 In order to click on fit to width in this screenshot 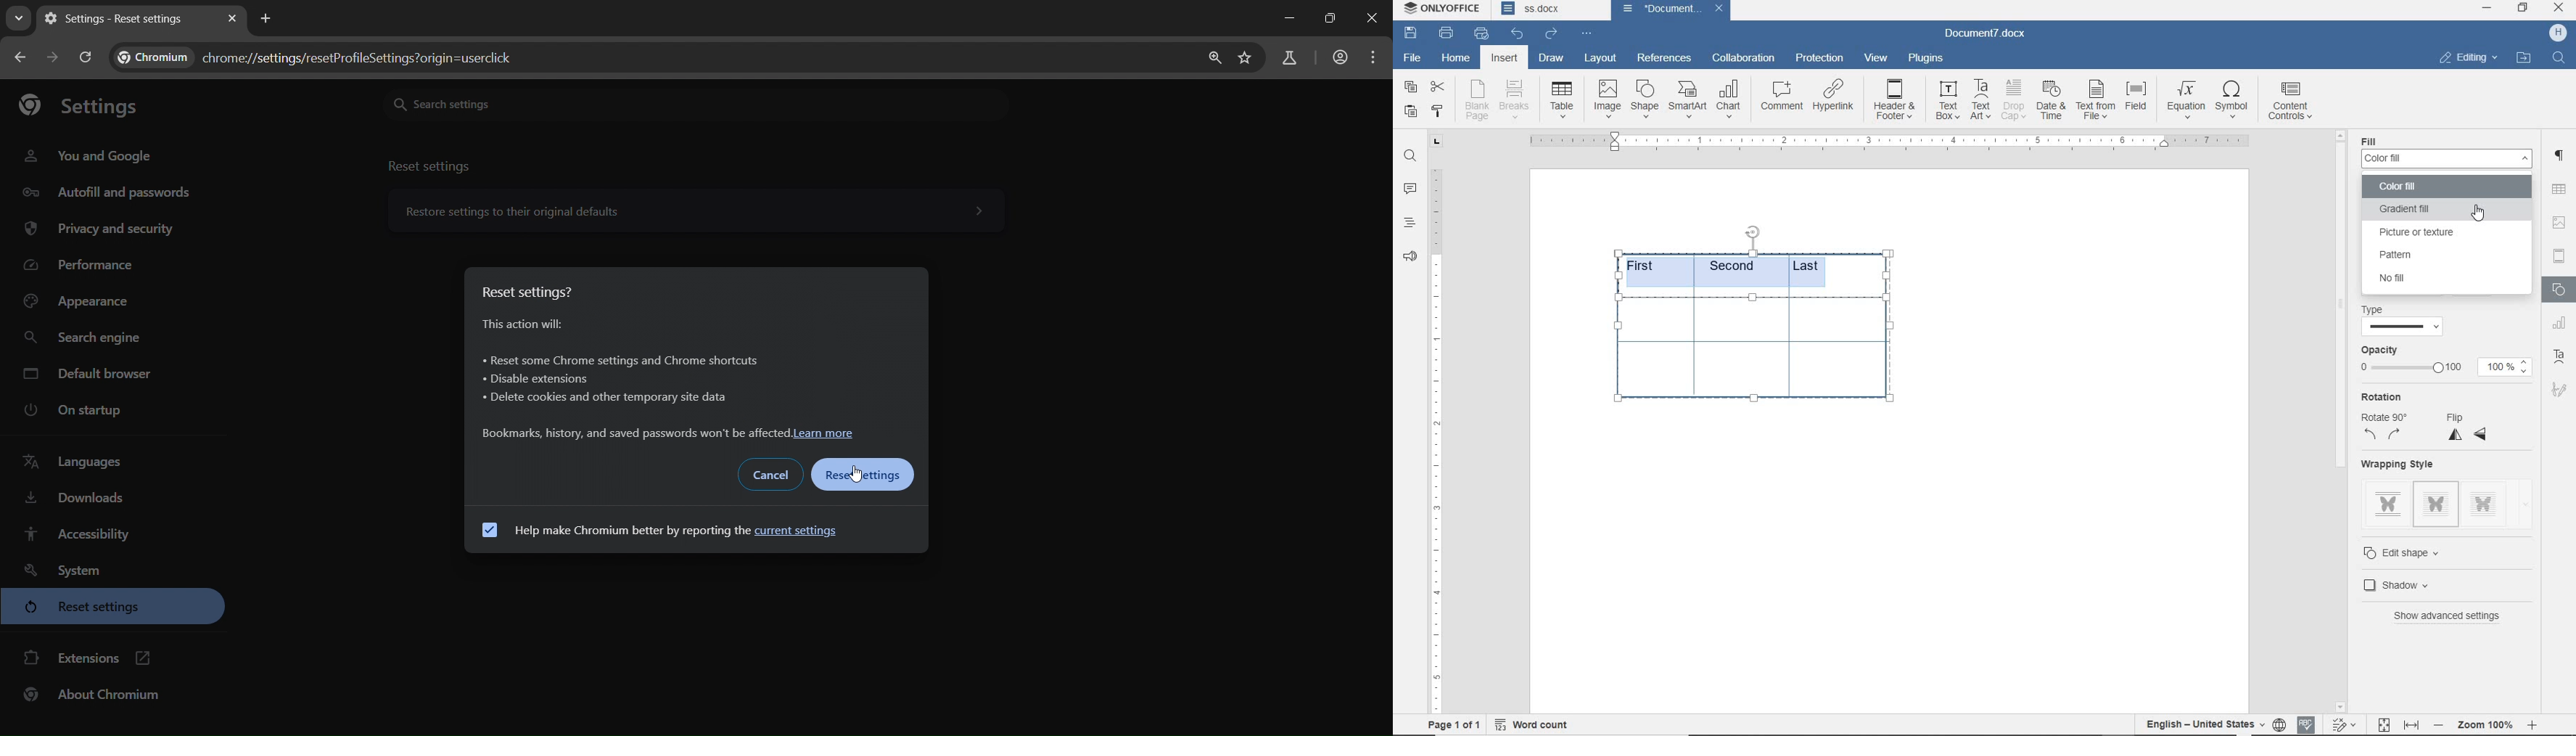, I will do `click(2412, 723)`.